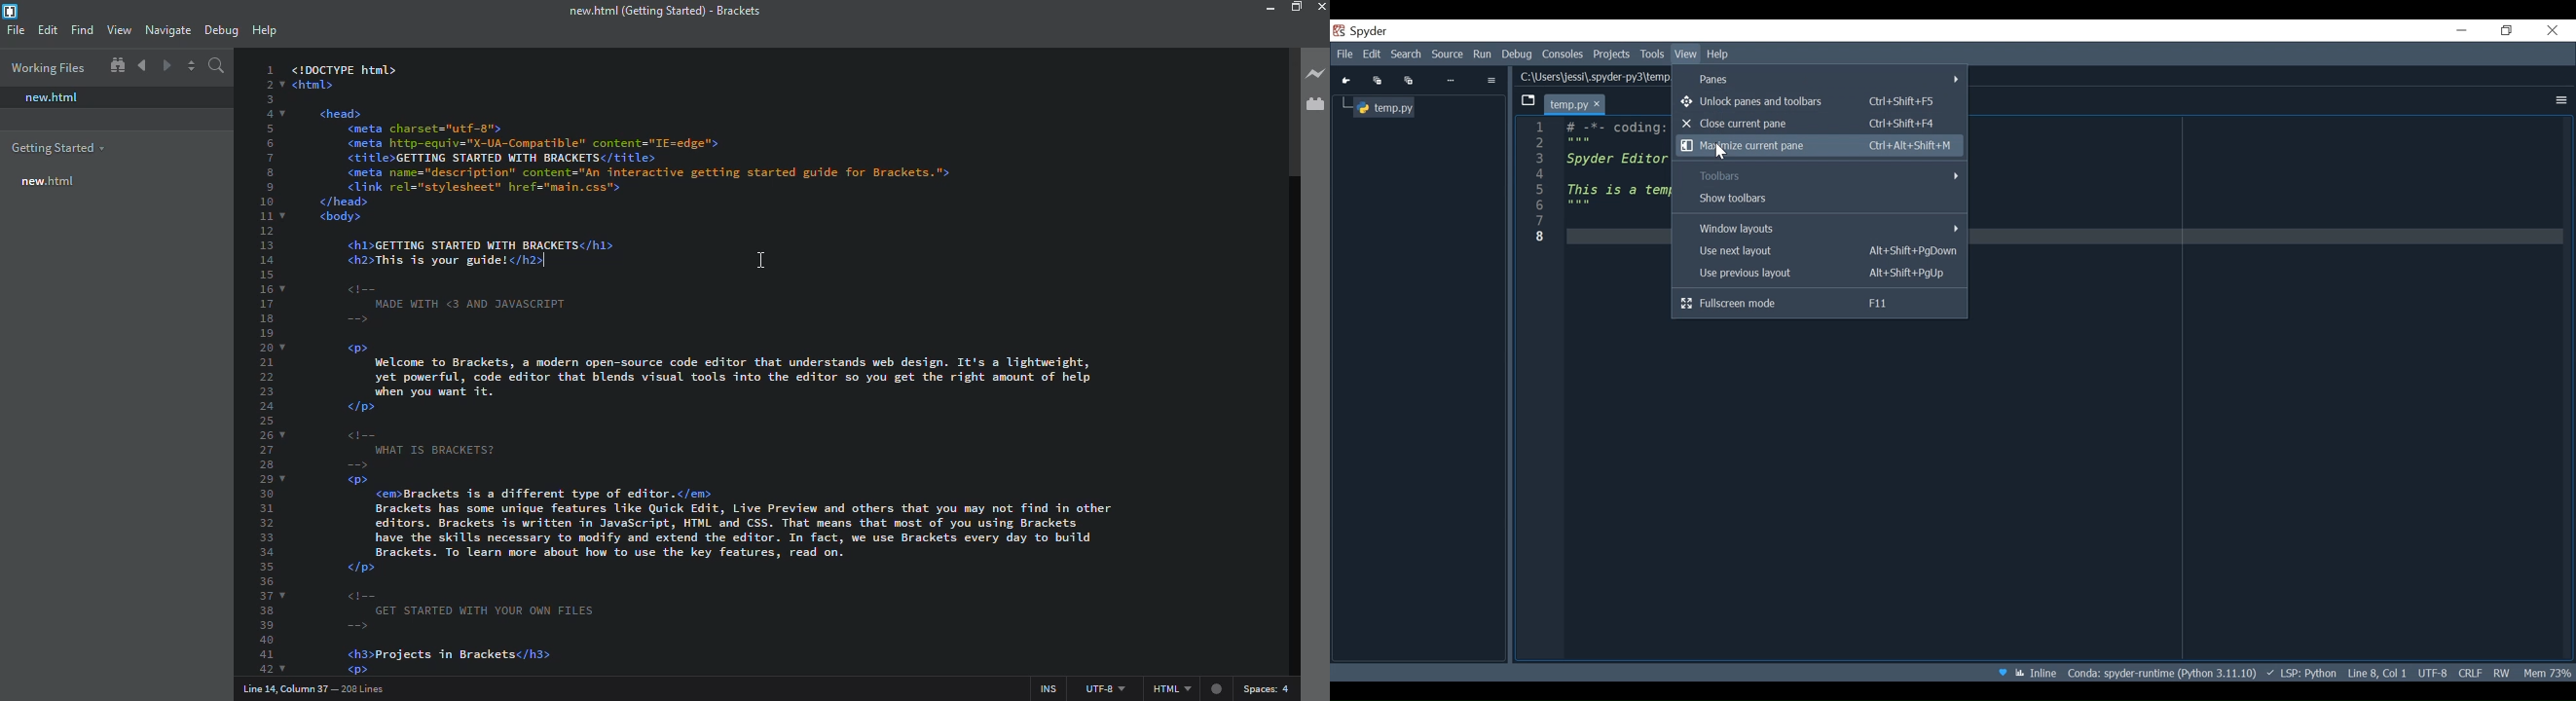  What do you see at coordinates (1575, 105) in the screenshot?
I see `temp.py` at bounding box center [1575, 105].